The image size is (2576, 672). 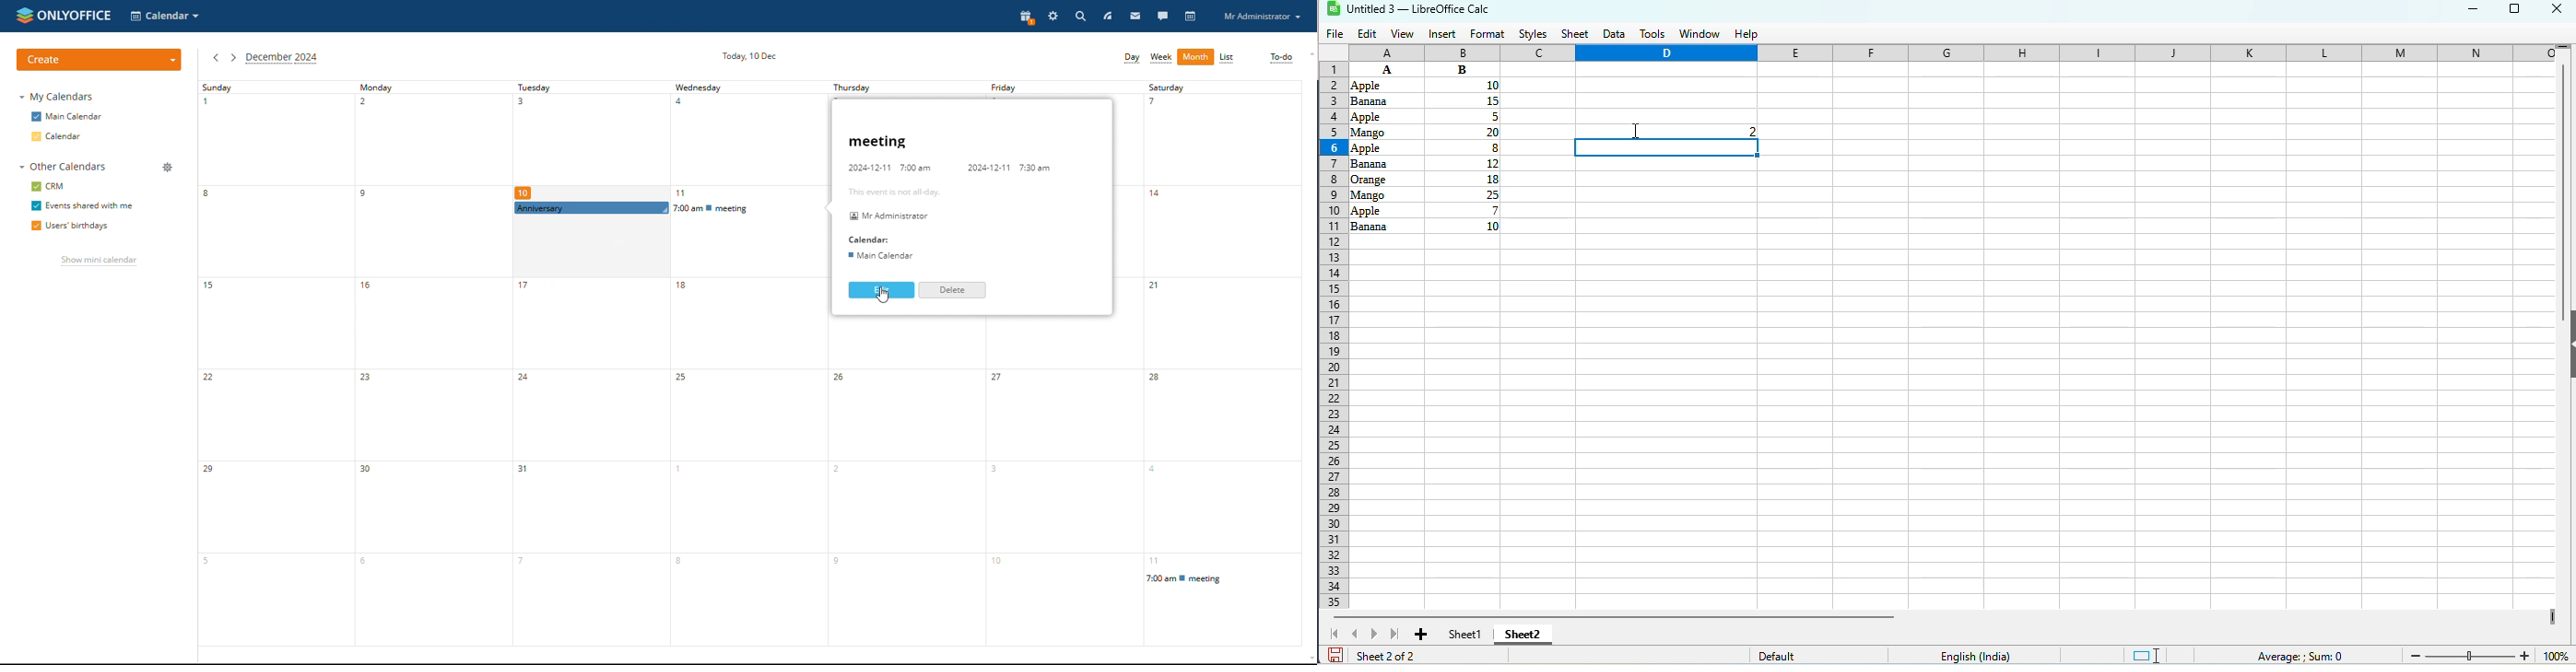 I want to click on to-do, so click(x=1279, y=58).